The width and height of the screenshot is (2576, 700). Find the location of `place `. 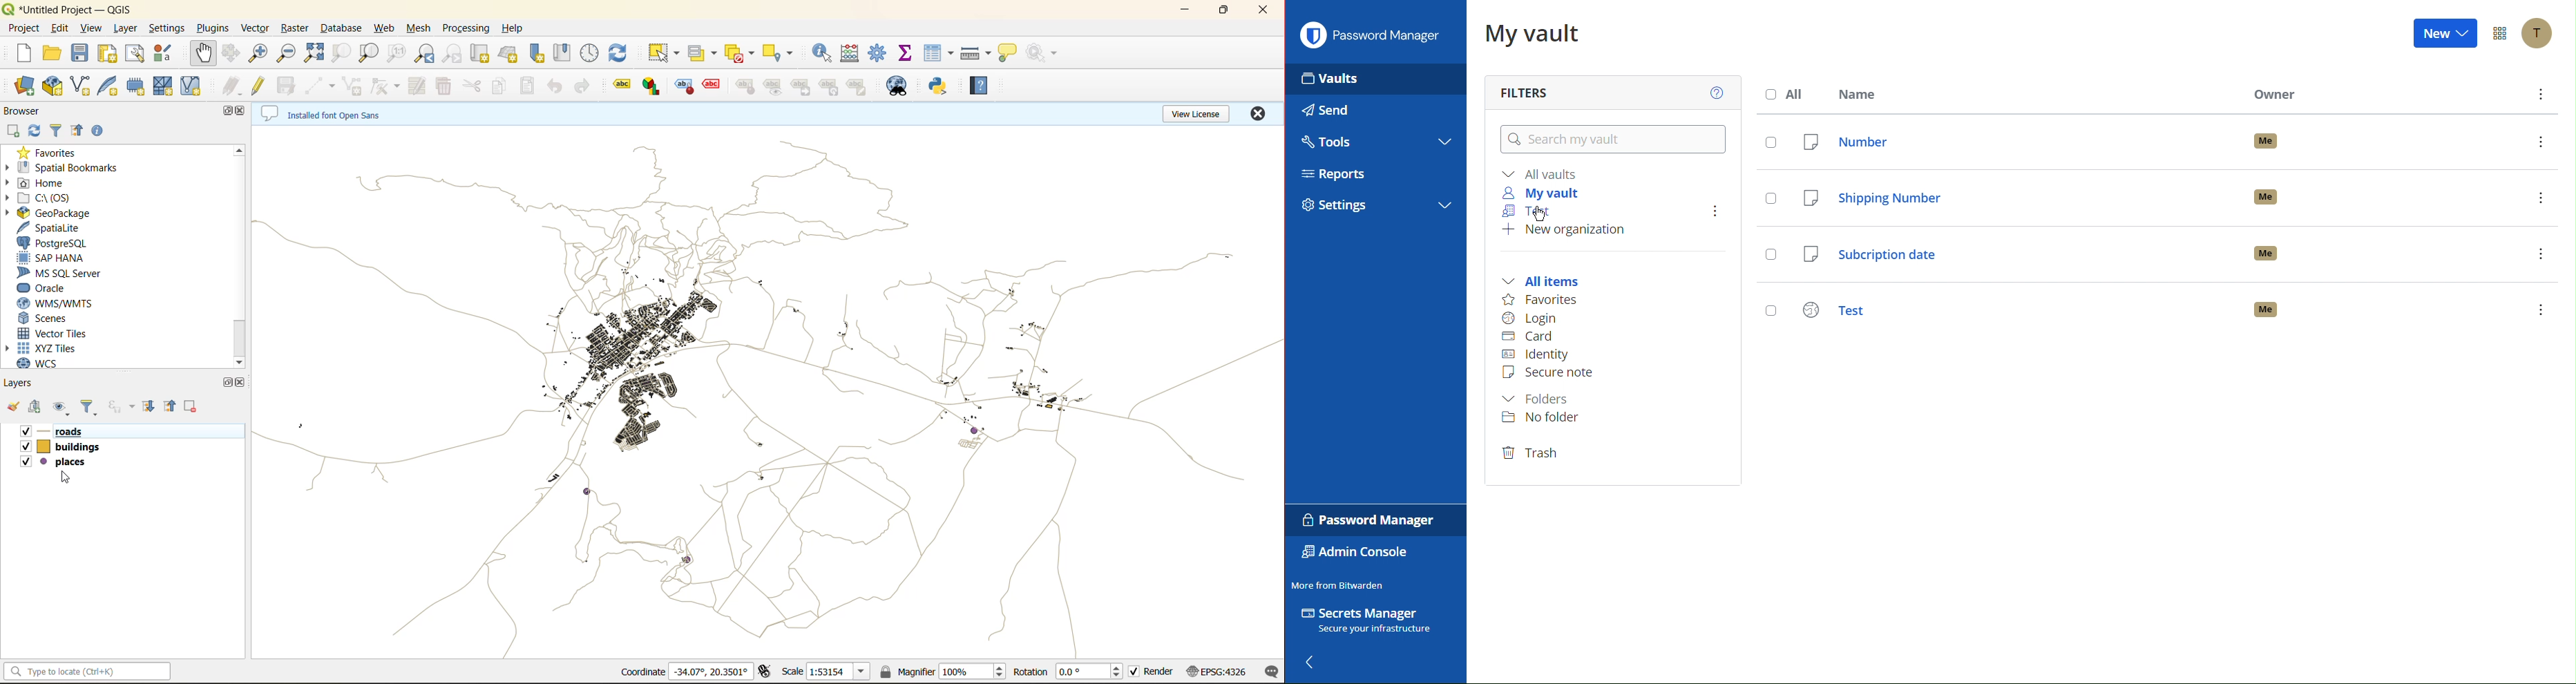

place  is located at coordinates (126, 467).